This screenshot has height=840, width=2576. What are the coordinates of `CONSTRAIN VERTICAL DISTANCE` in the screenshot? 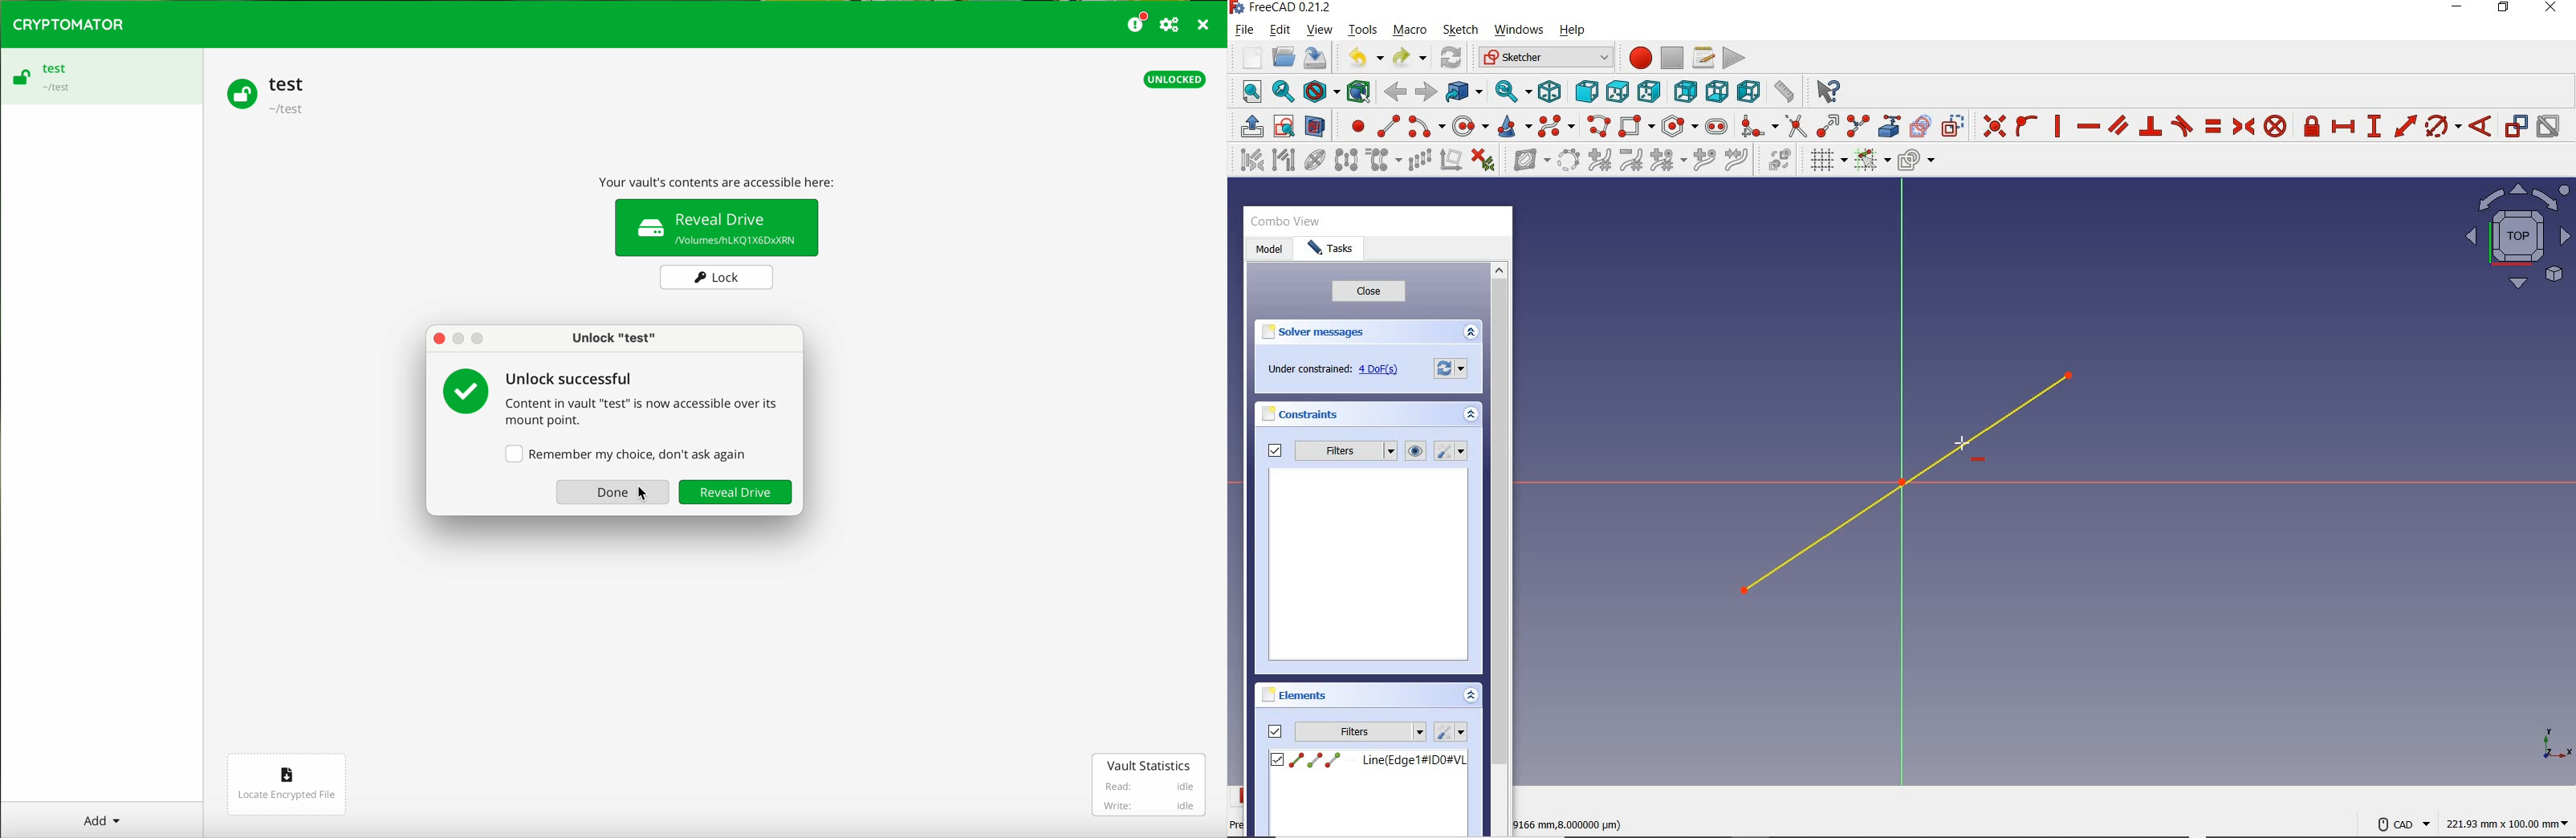 It's located at (2374, 124).